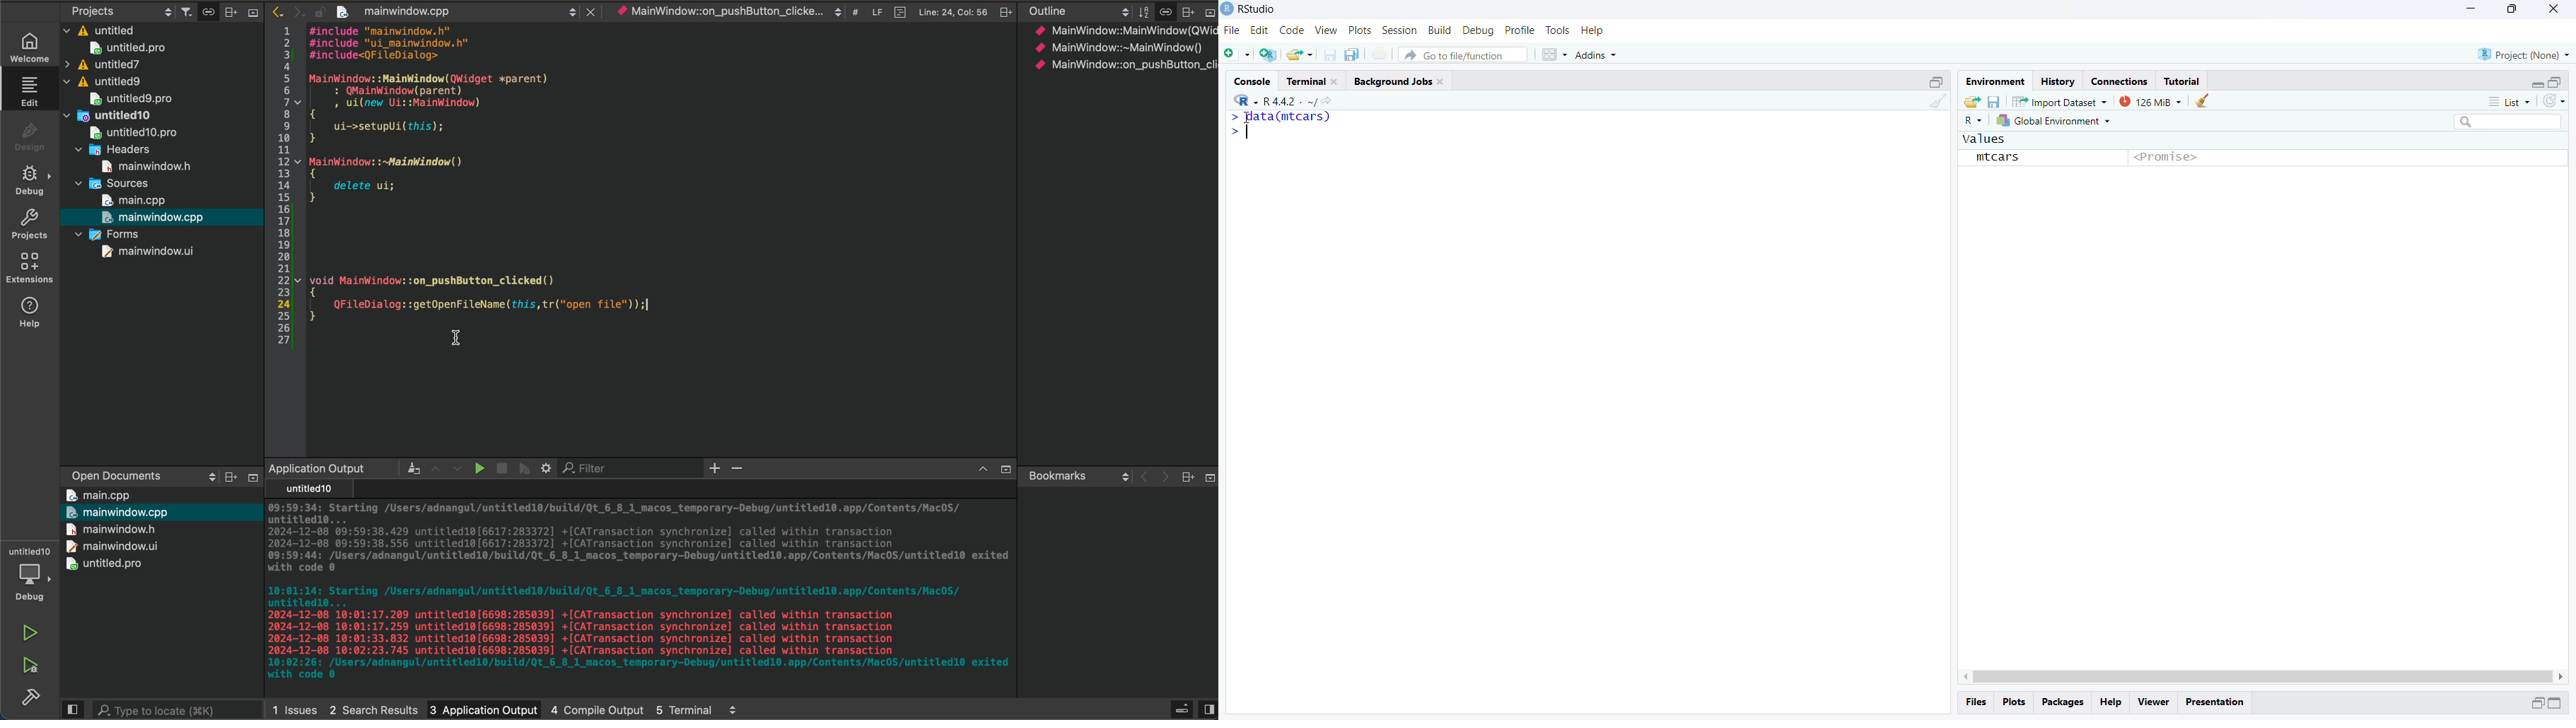 This screenshot has width=2576, height=728. What do you see at coordinates (1300, 54) in the screenshot?
I see `open existing file` at bounding box center [1300, 54].